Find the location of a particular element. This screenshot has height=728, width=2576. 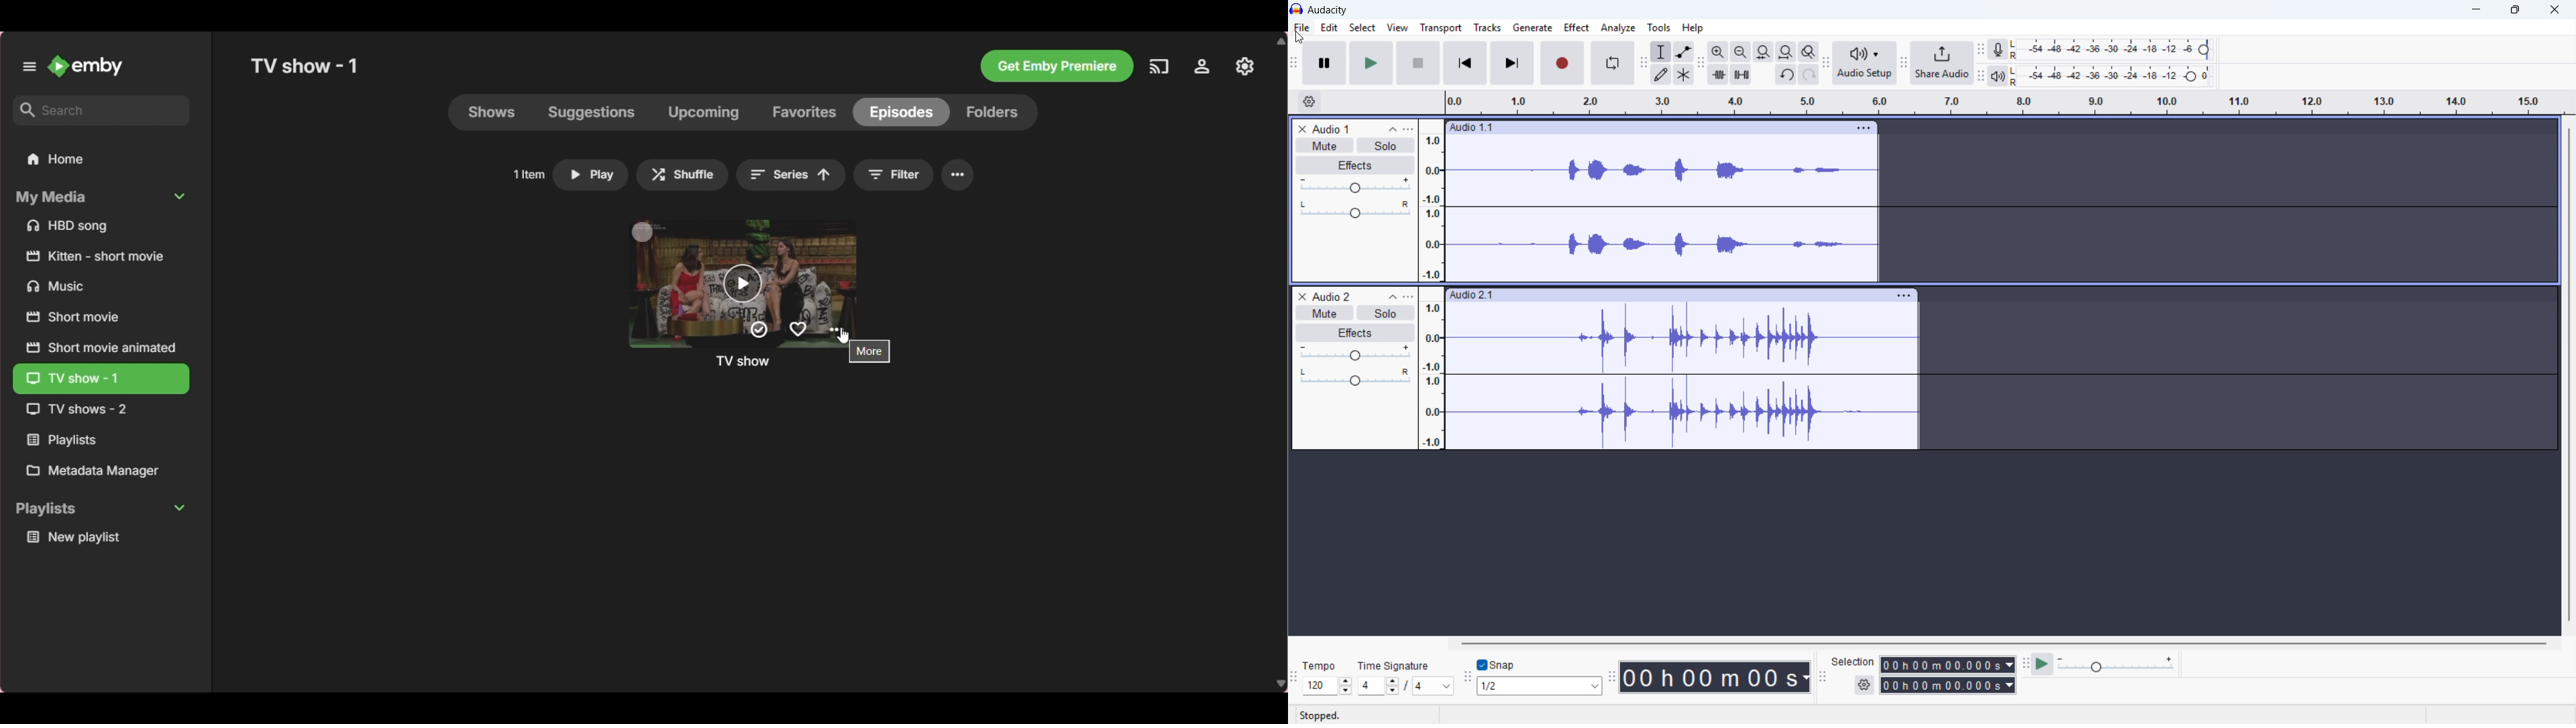

Timeline  is located at coordinates (2005, 103).